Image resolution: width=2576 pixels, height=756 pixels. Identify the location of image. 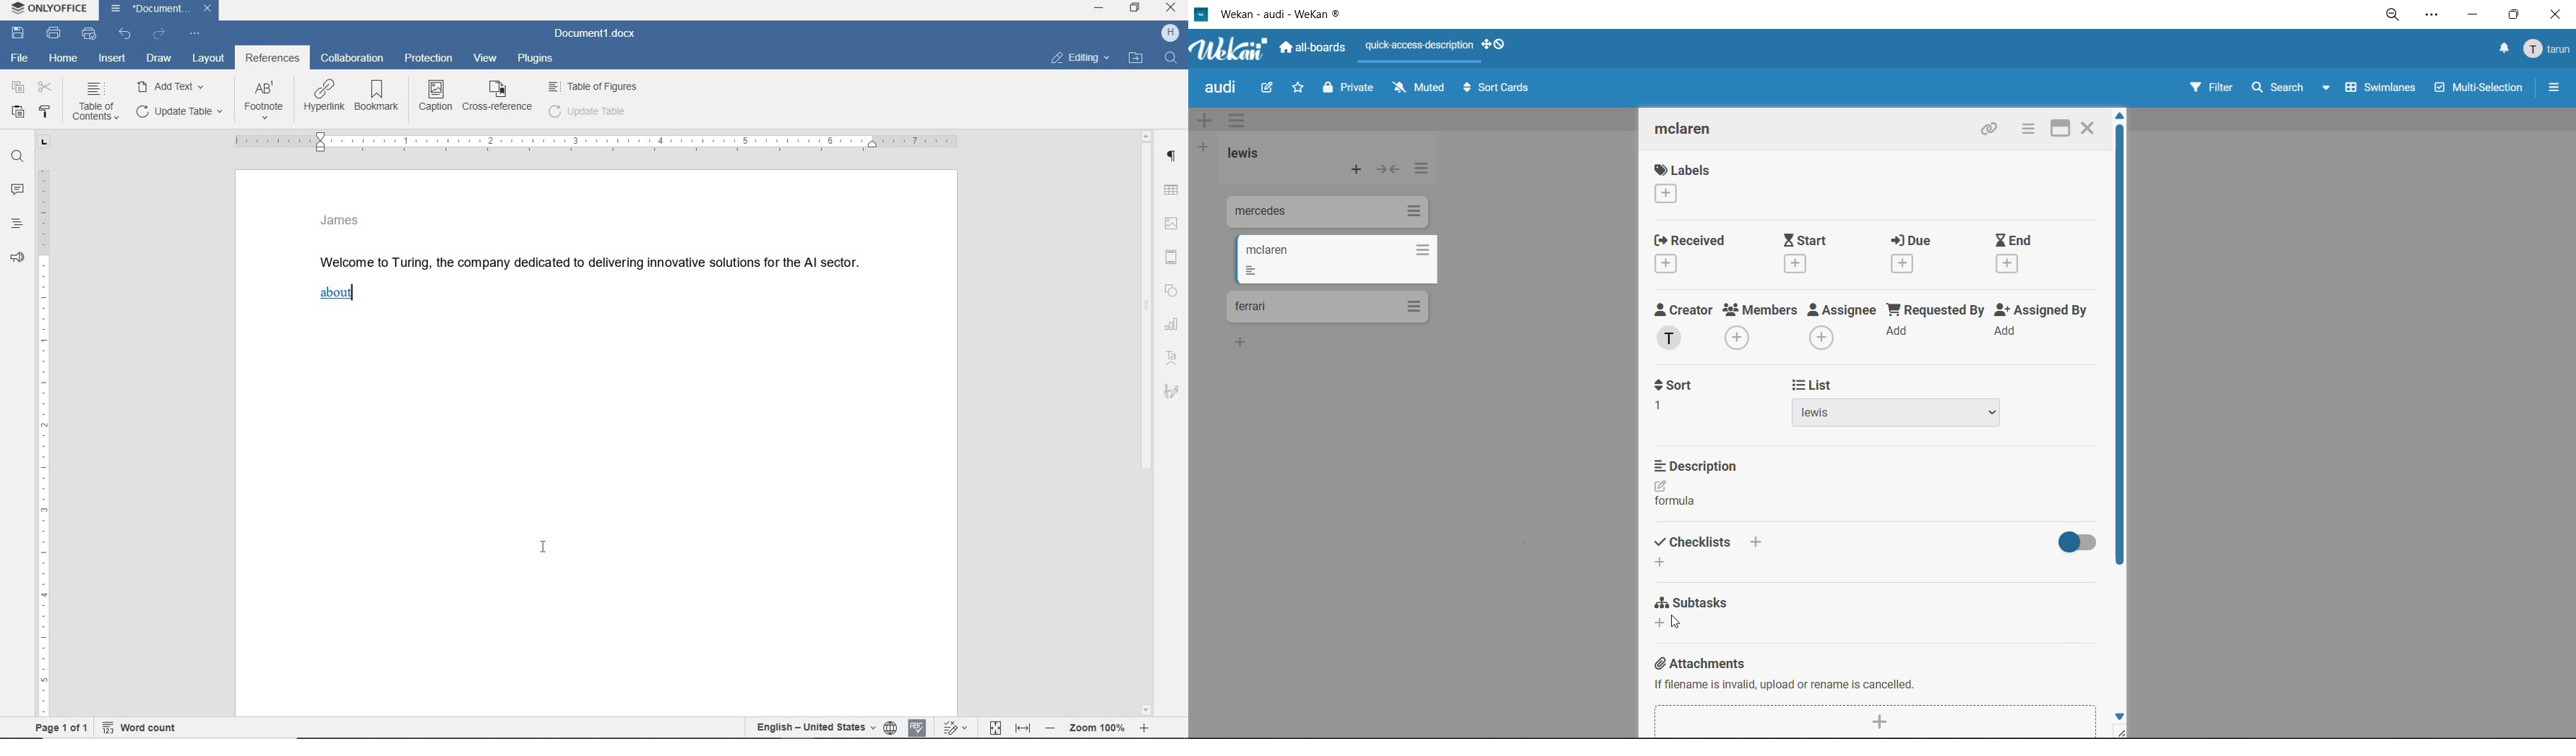
(1174, 221).